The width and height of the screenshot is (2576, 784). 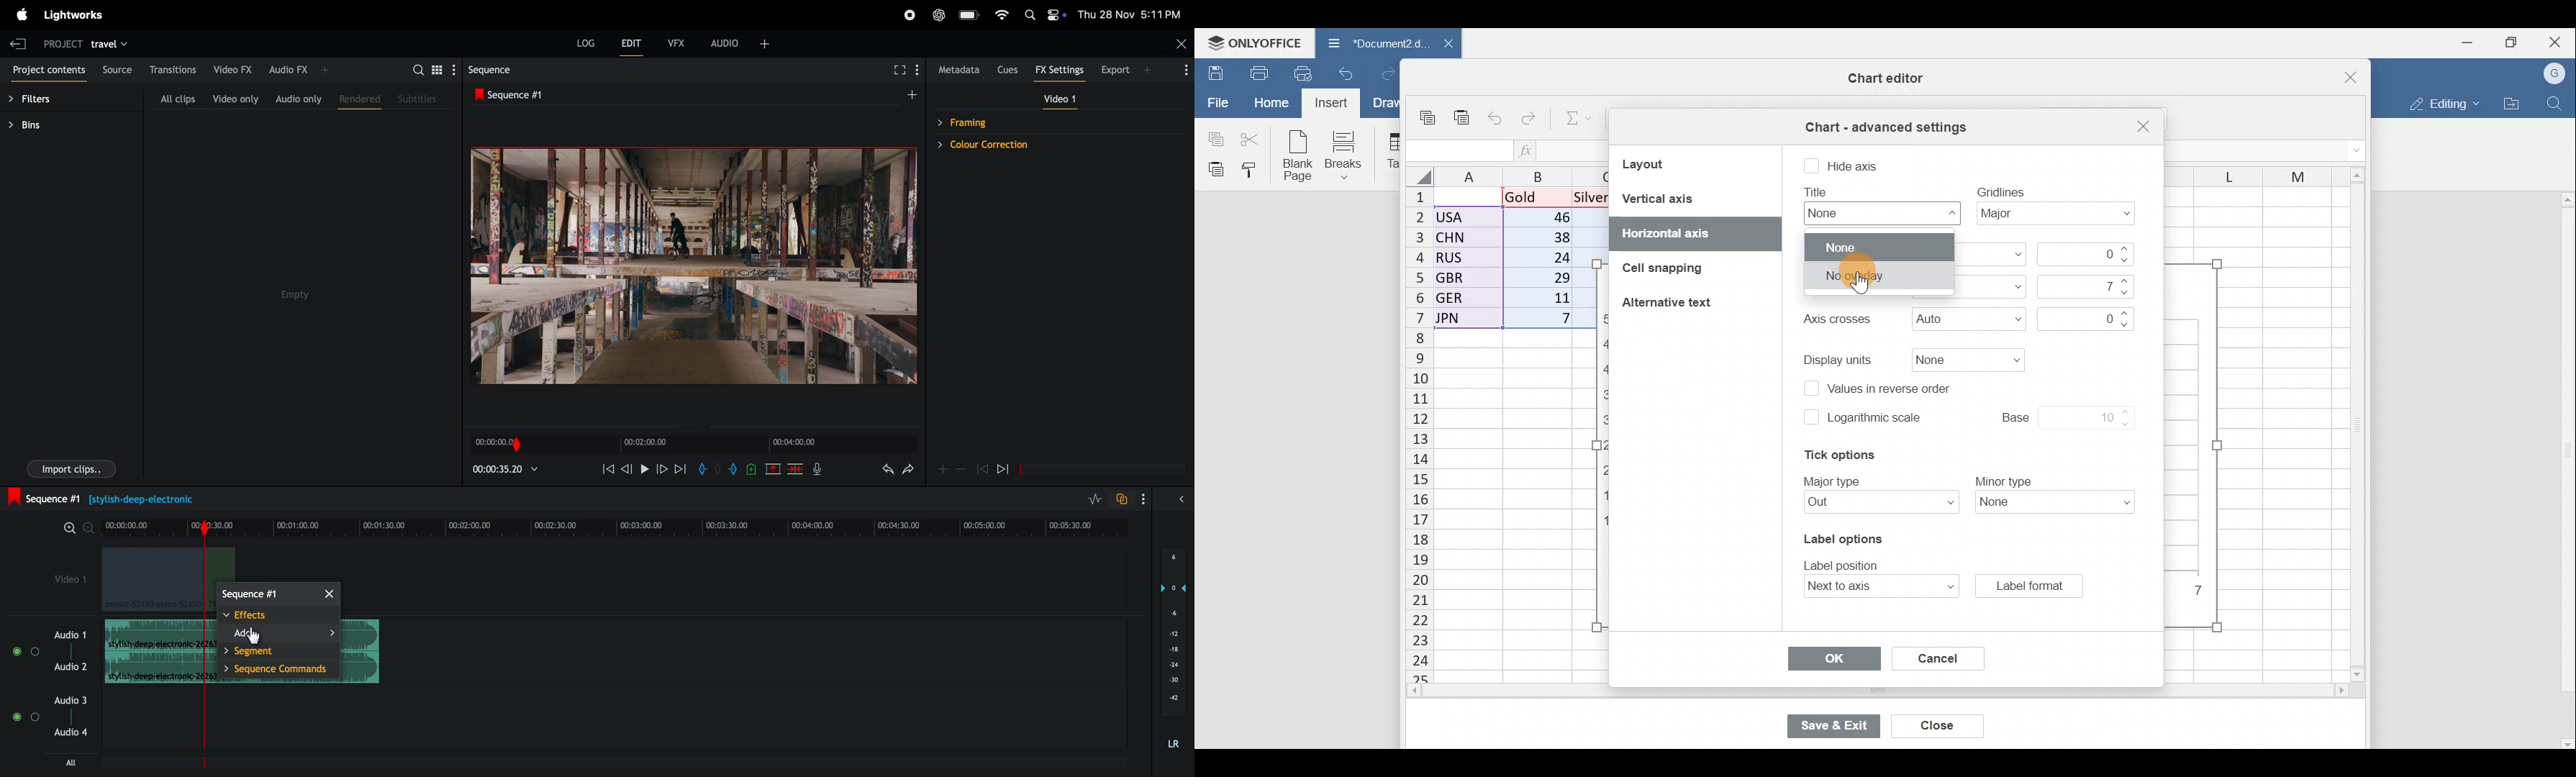 What do you see at coordinates (898, 68) in the screenshot?
I see `full screen` at bounding box center [898, 68].